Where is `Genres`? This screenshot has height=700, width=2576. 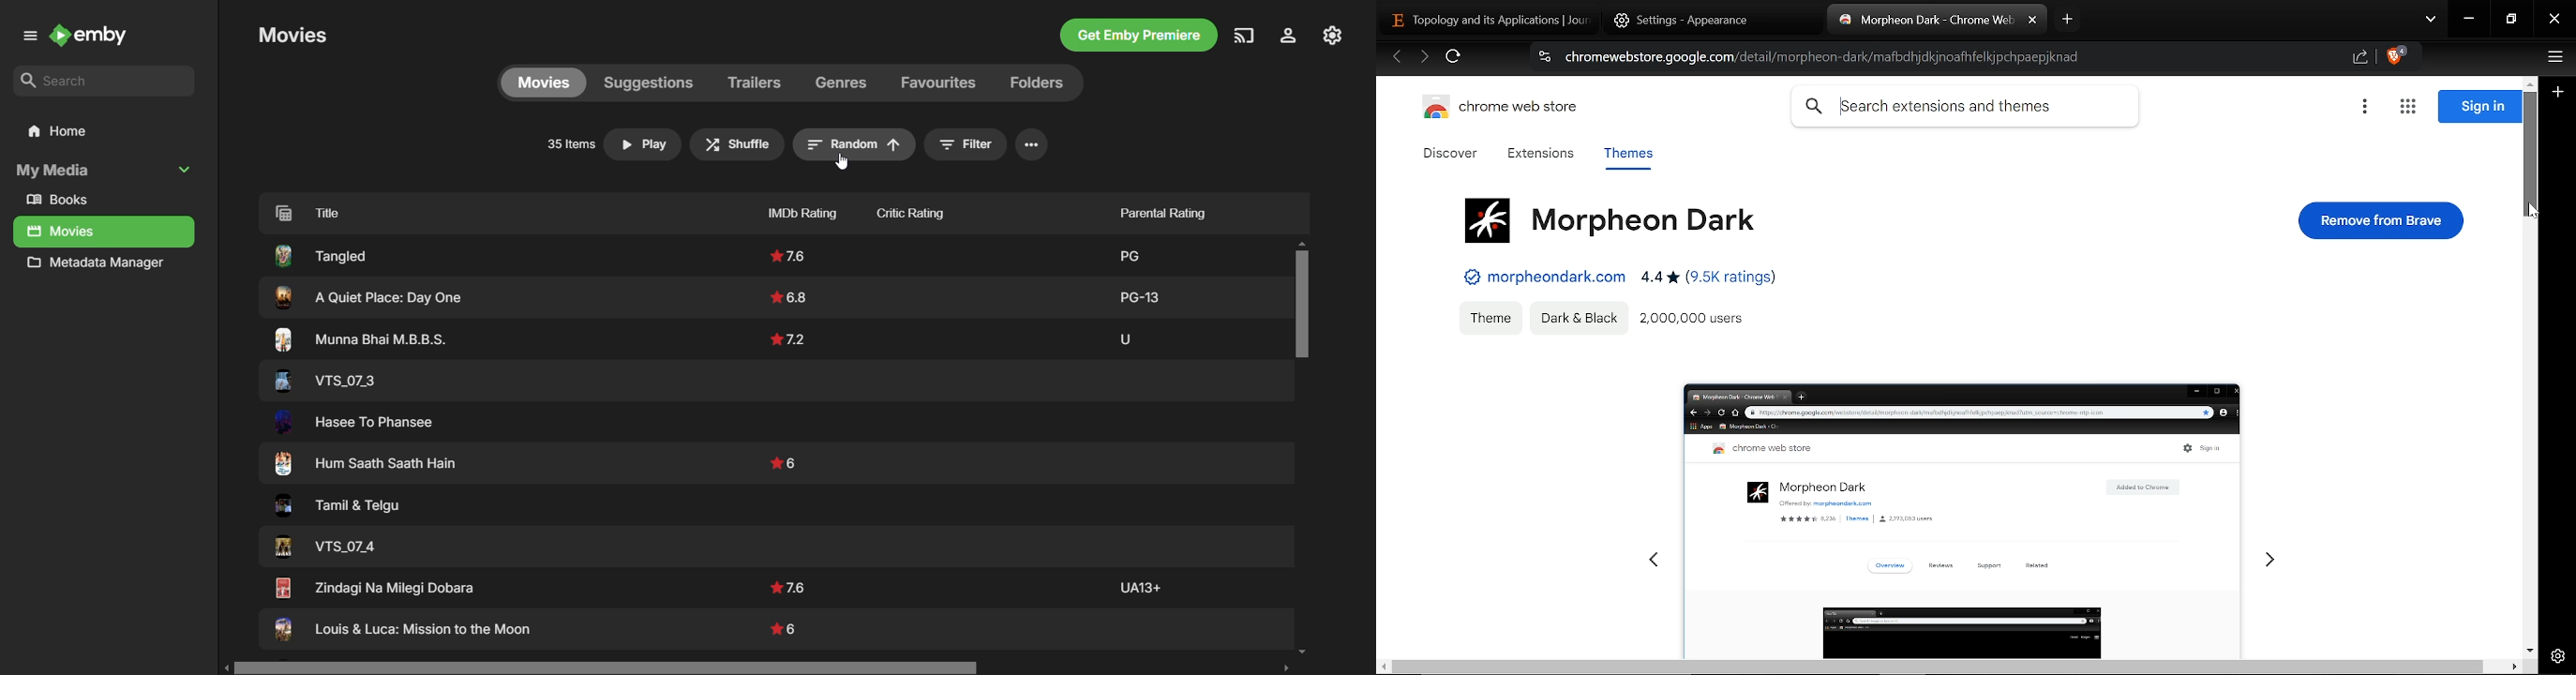 Genres is located at coordinates (844, 82).